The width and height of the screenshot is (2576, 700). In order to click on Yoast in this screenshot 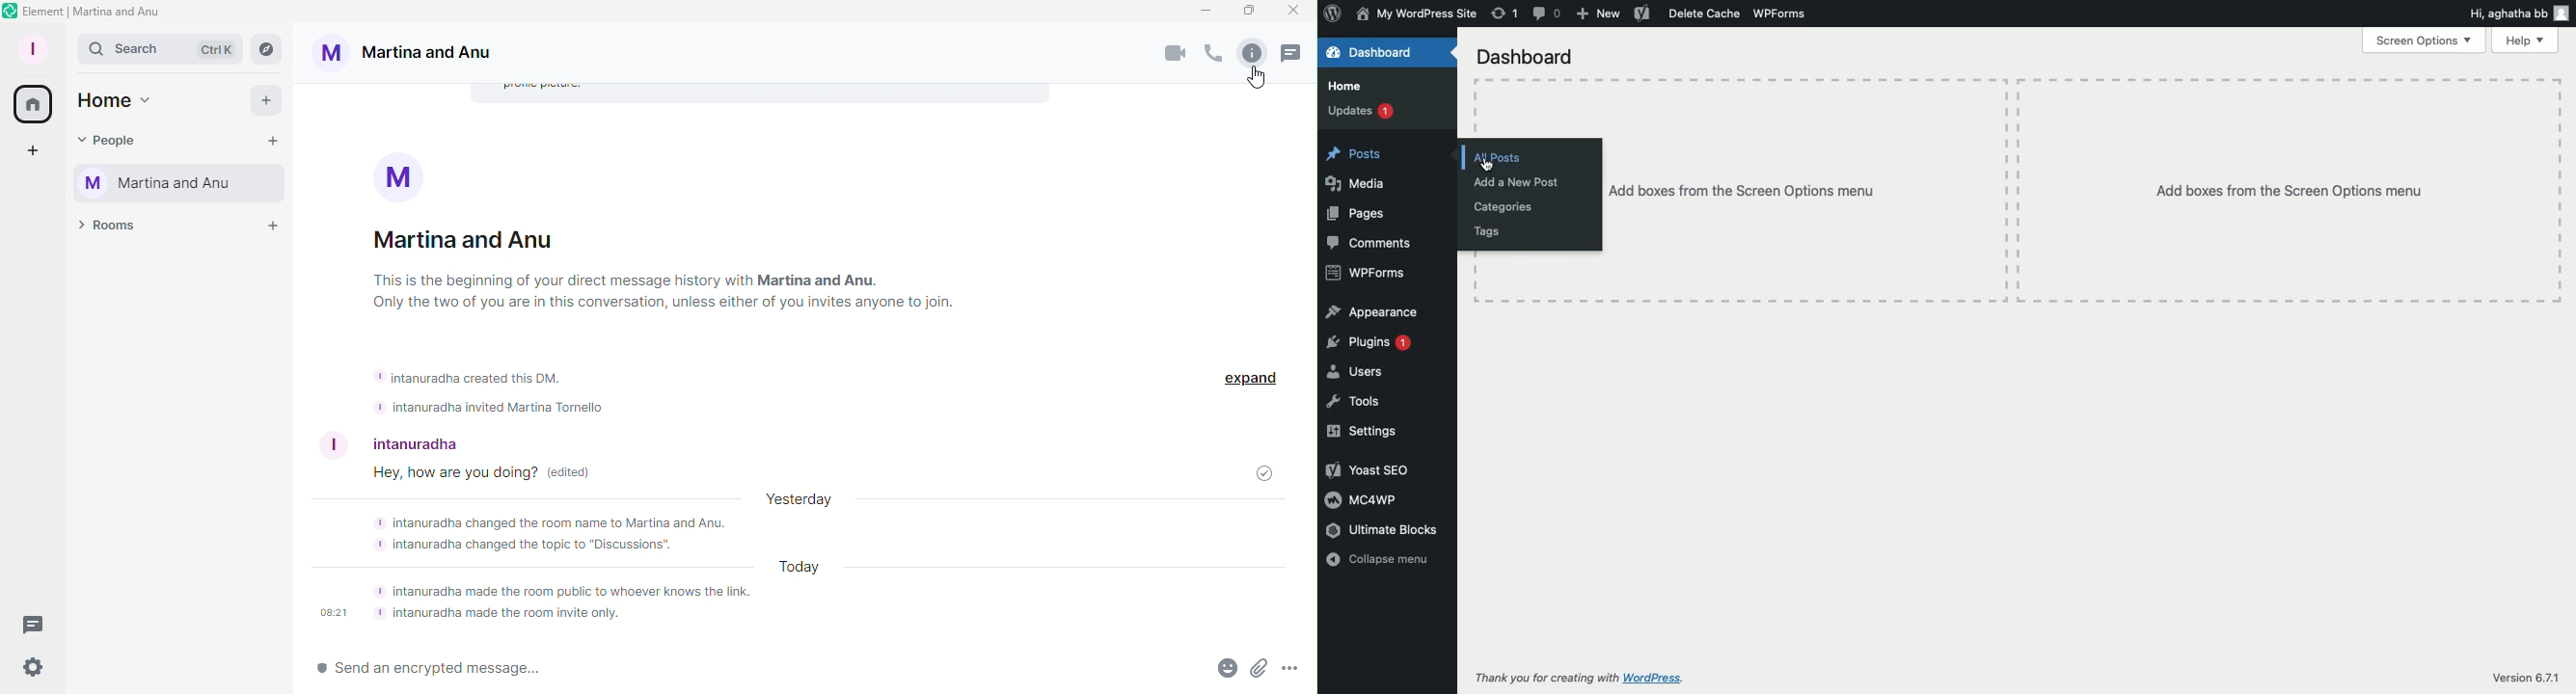, I will do `click(1641, 13)`.